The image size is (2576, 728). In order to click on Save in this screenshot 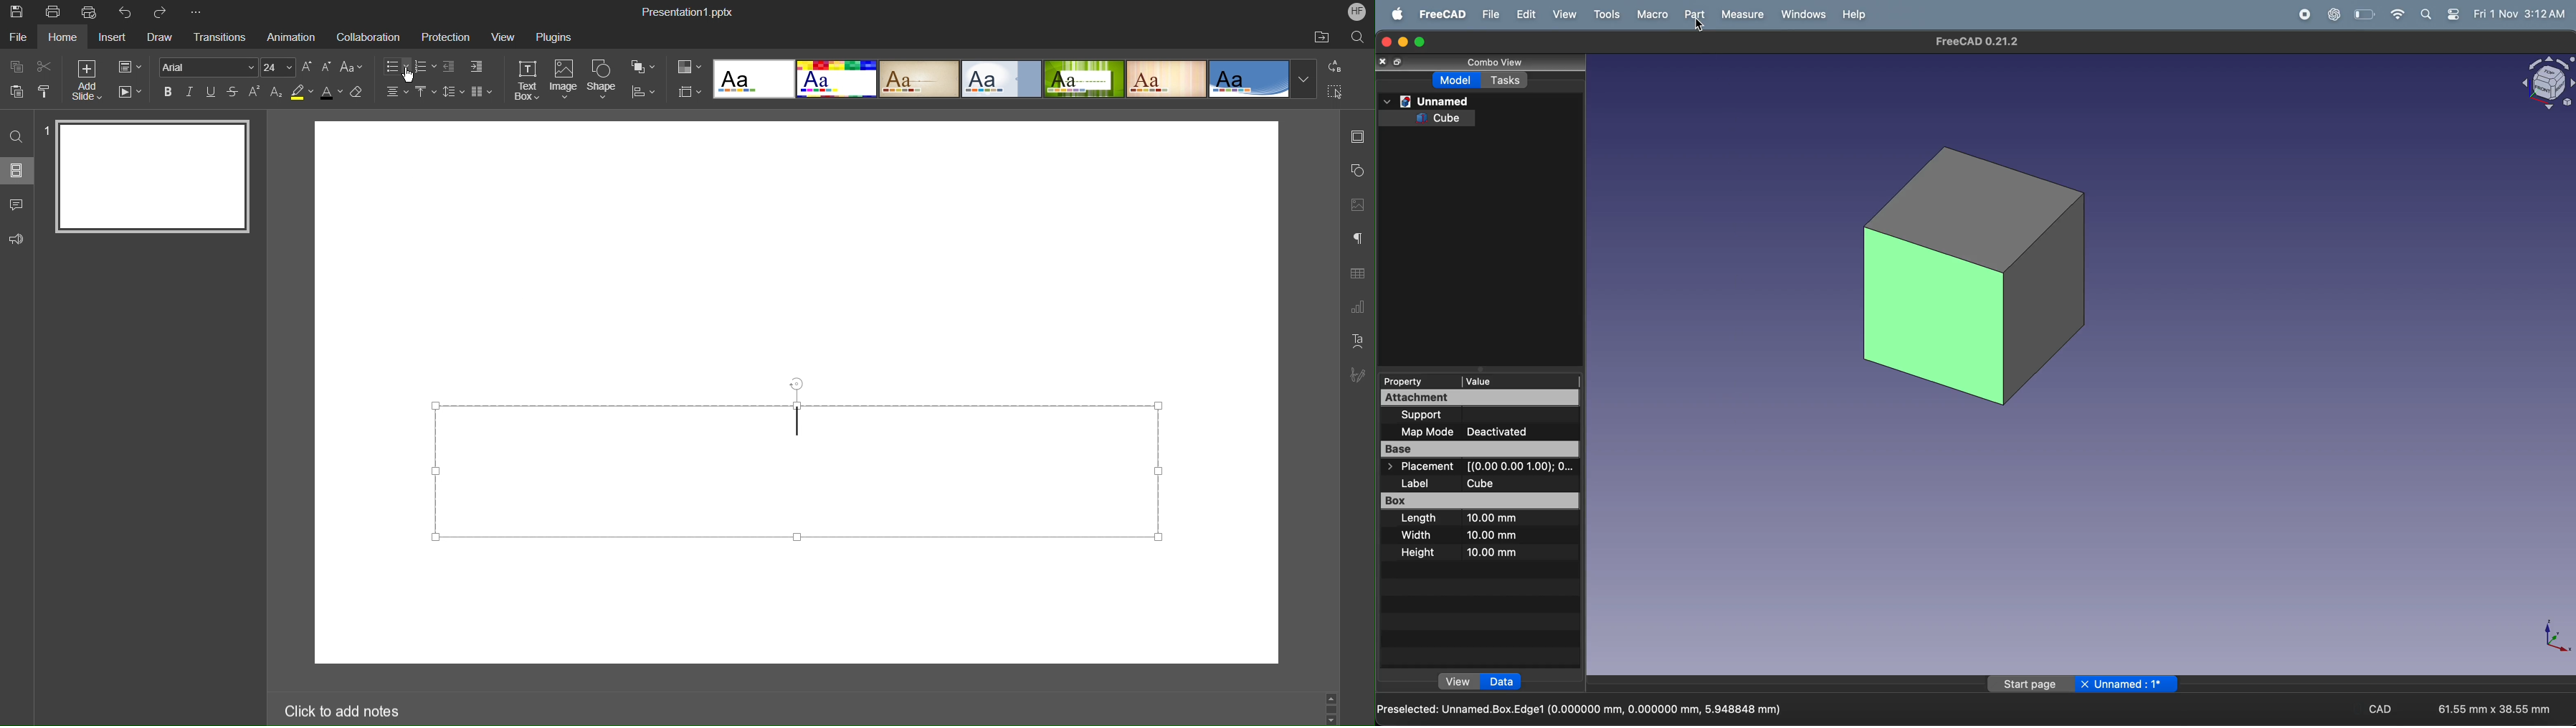, I will do `click(16, 12)`.